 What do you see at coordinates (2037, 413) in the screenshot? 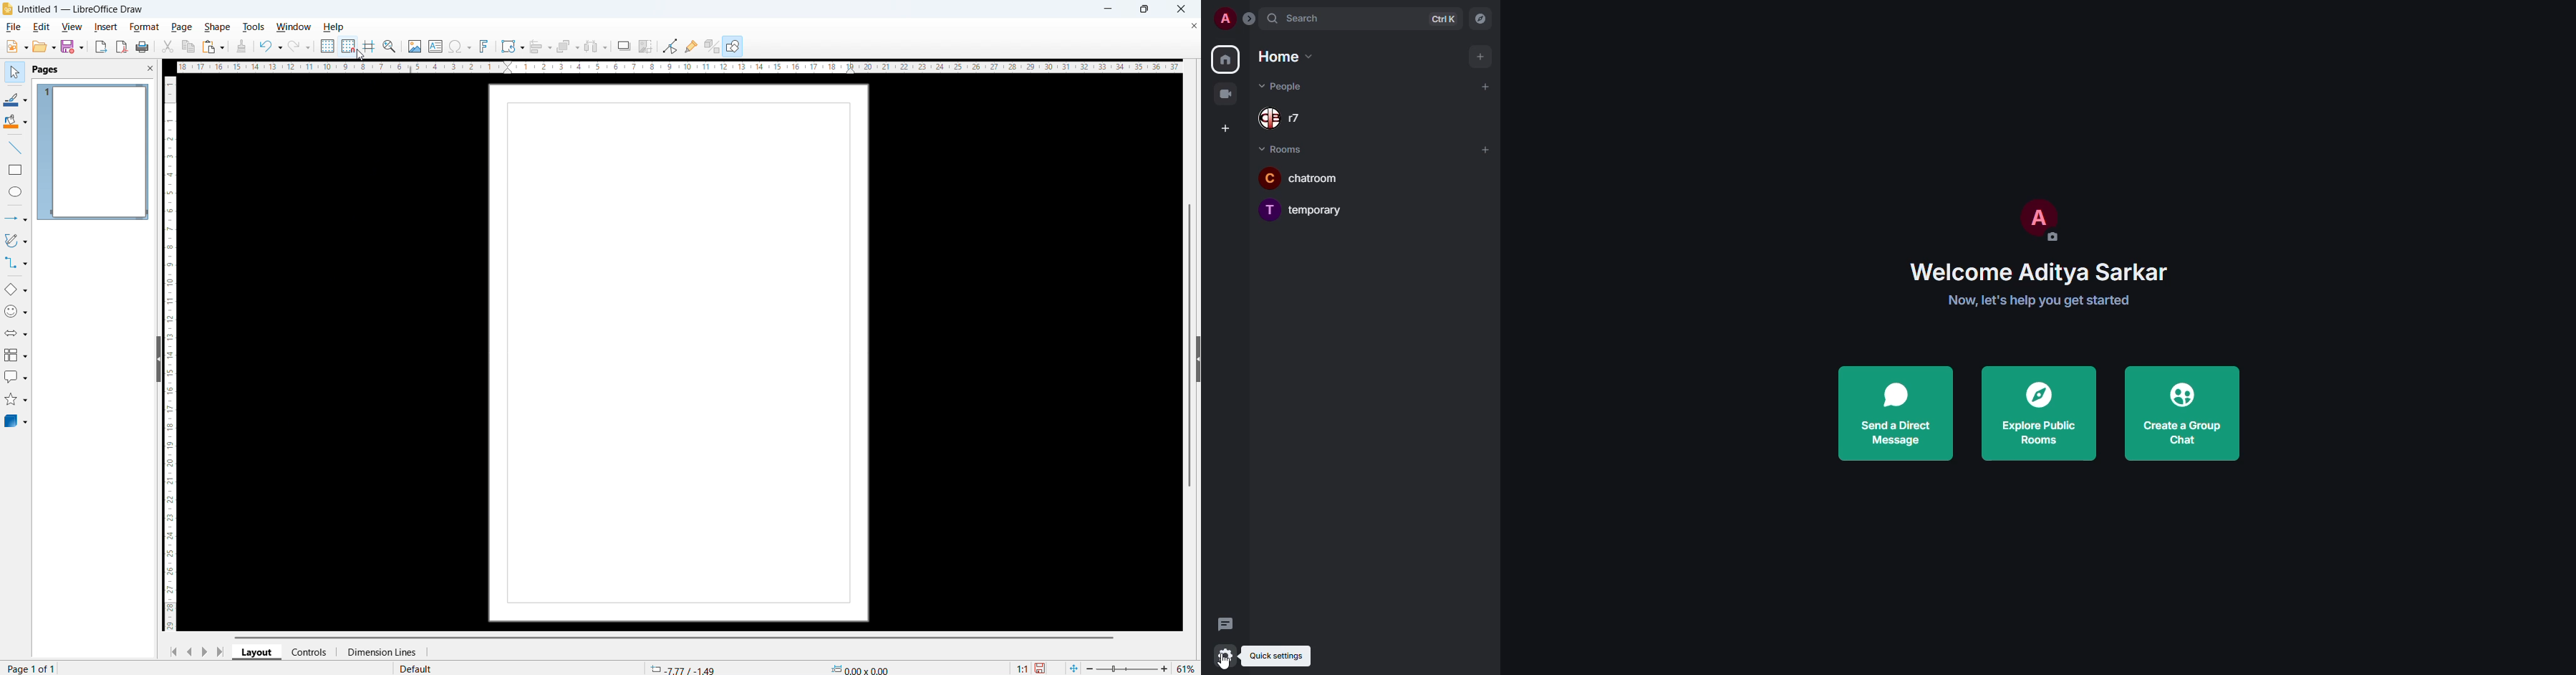
I see `explore public rooms` at bounding box center [2037, 413].